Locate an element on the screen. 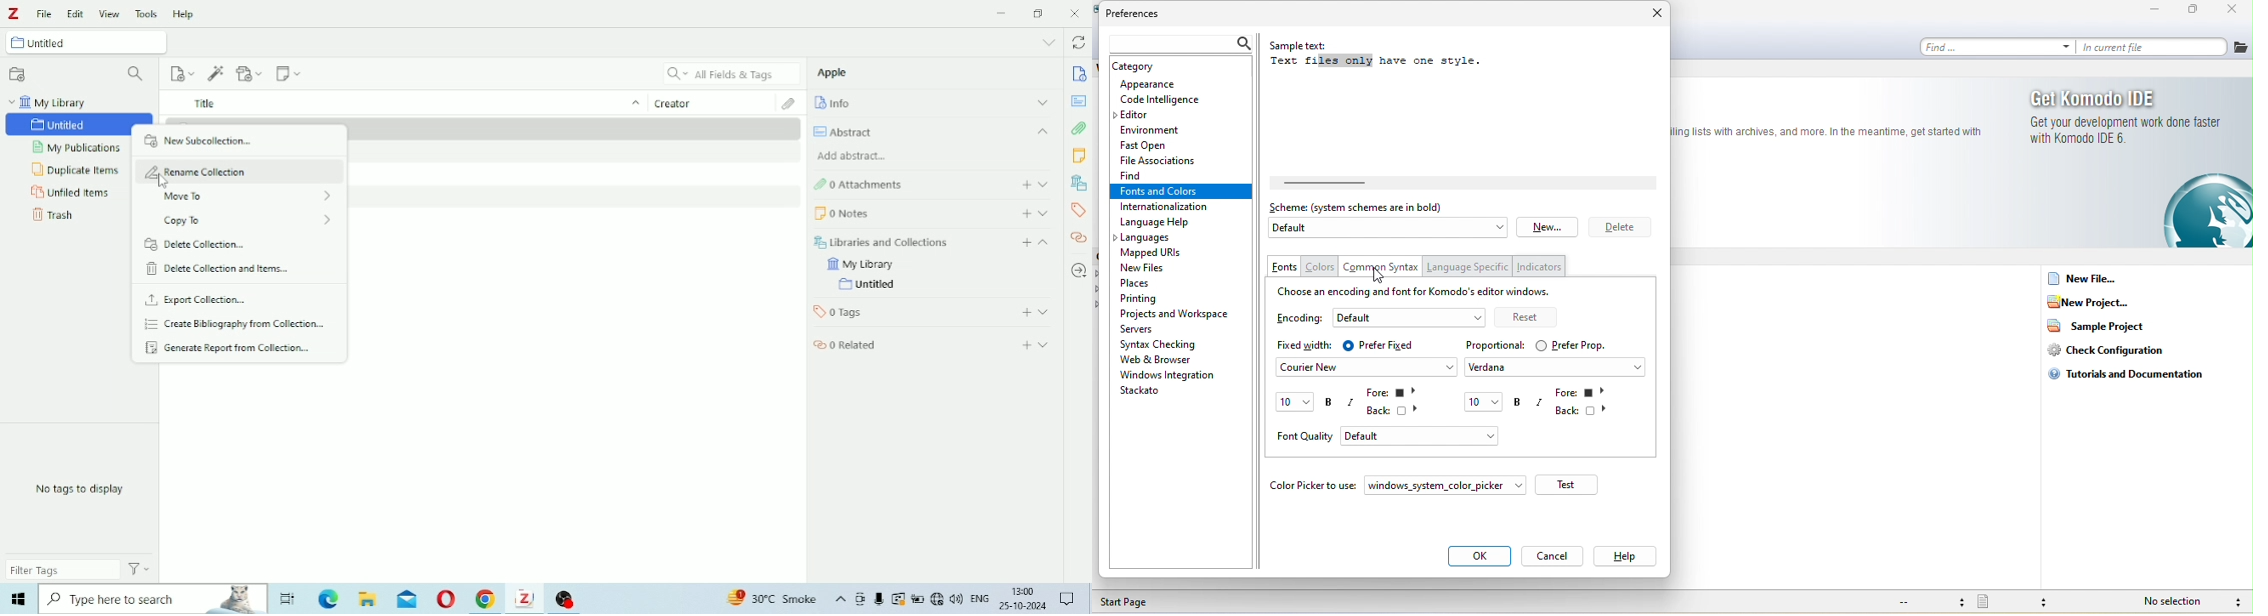  Copy To. is located at coordinates (244, 219).